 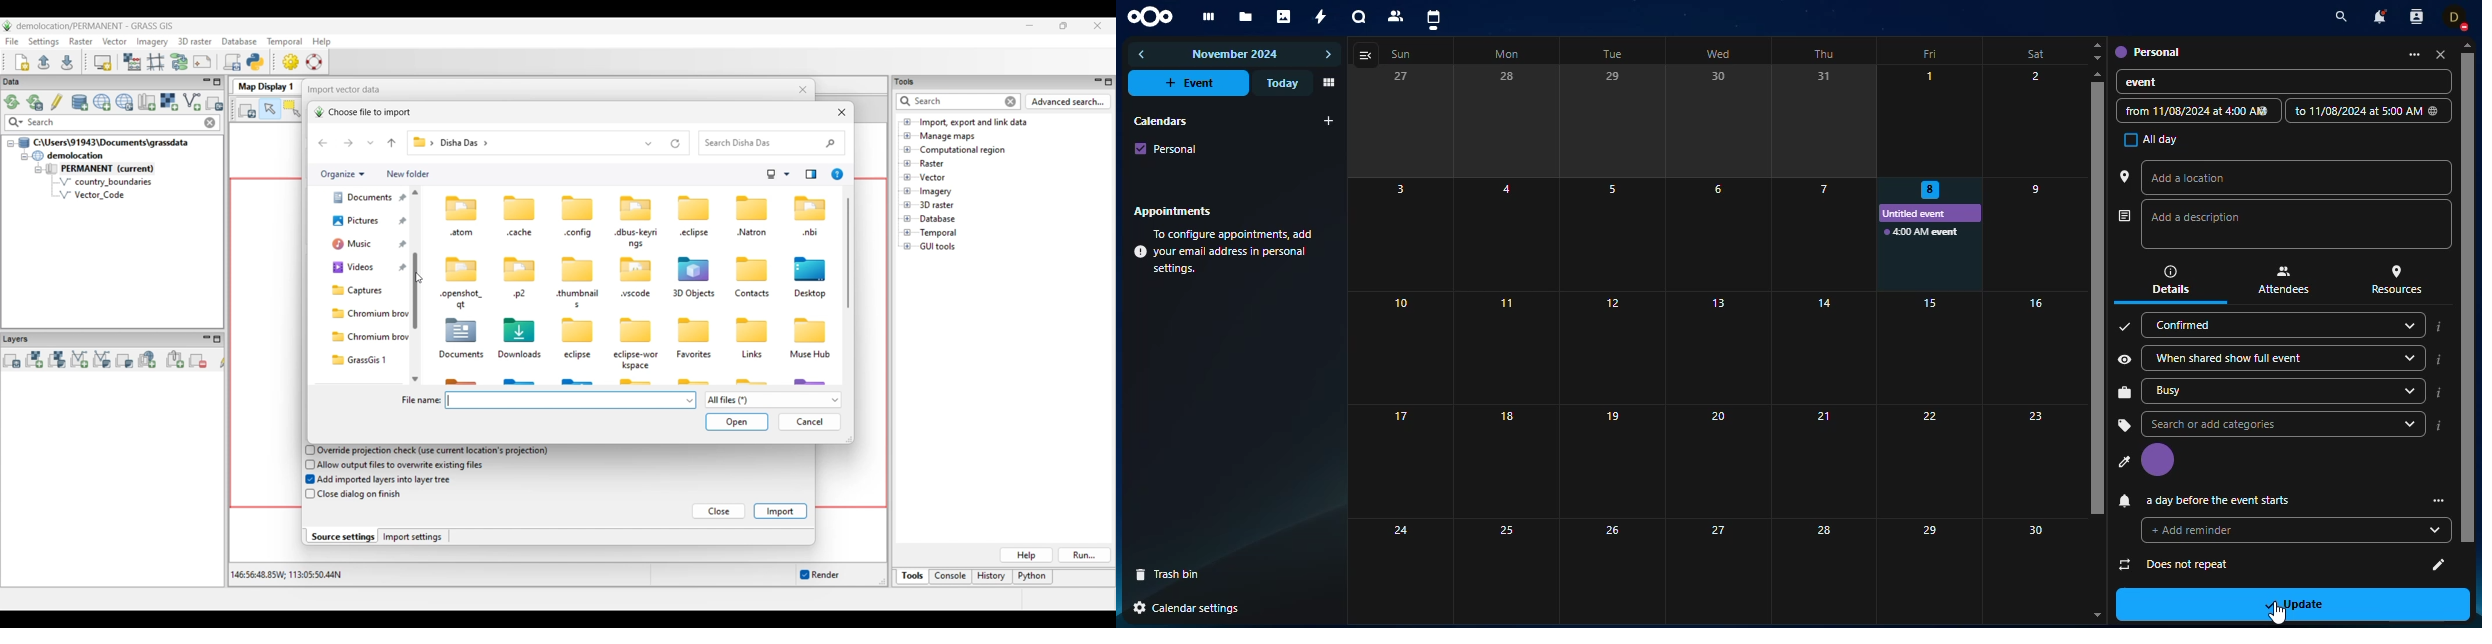 What do you see at coordinates (1236, 56) in the screenshot?
I see `november` at bounding box center [1236, 56].